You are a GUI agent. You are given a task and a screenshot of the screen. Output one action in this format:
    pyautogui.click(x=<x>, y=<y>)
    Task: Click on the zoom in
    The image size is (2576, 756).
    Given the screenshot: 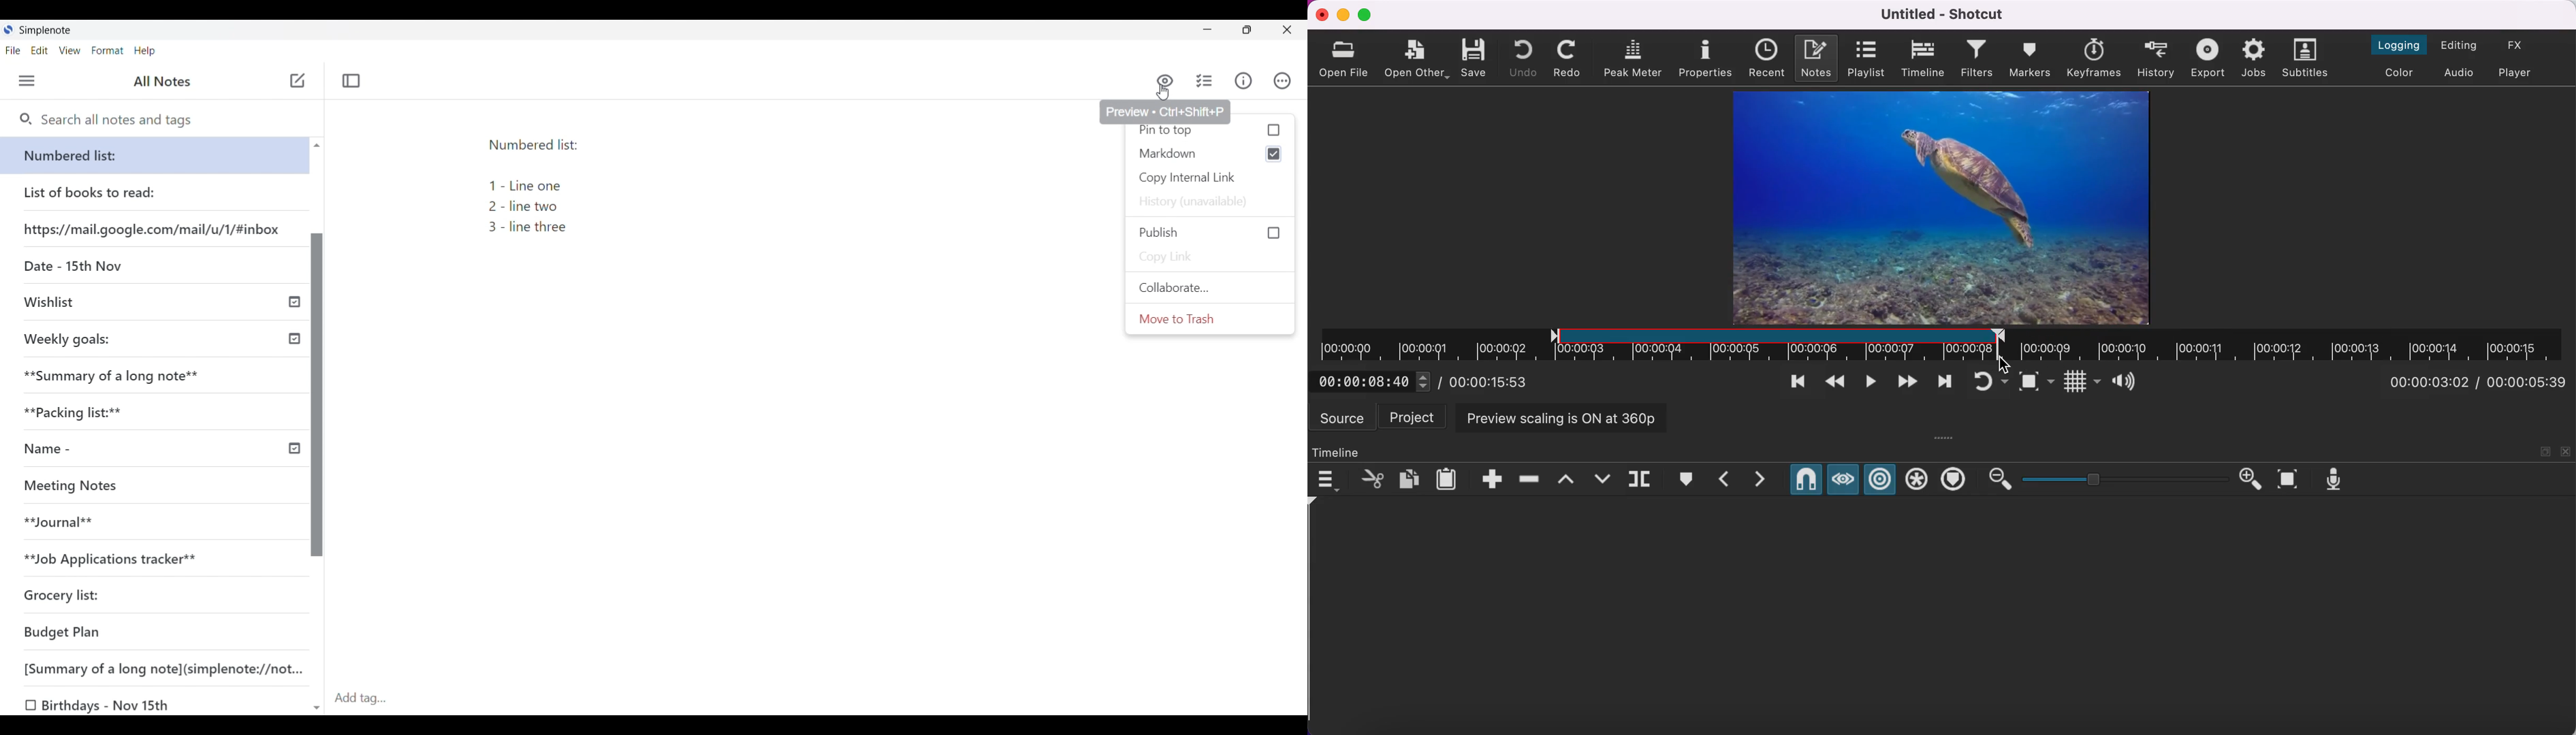 What is the action you would take?
    pyautogui.click(x=2253, y=479)
    